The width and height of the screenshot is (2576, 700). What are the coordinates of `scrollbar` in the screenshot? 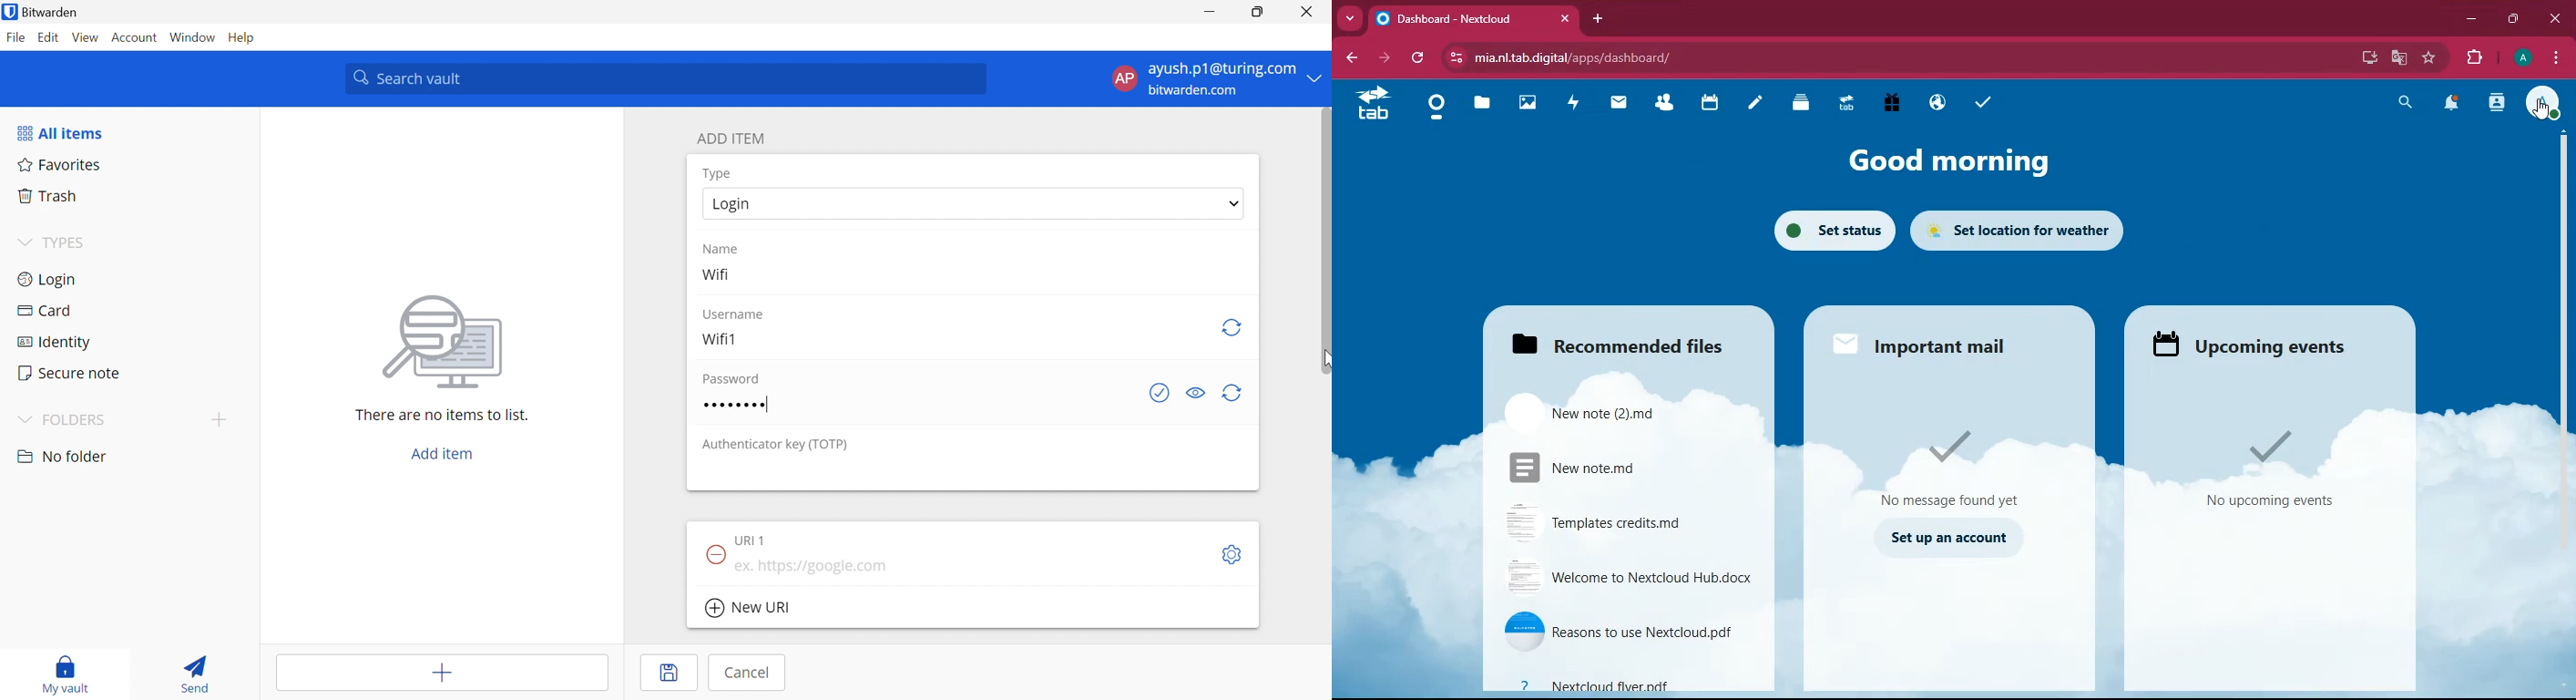 It's located at (1324, 241).